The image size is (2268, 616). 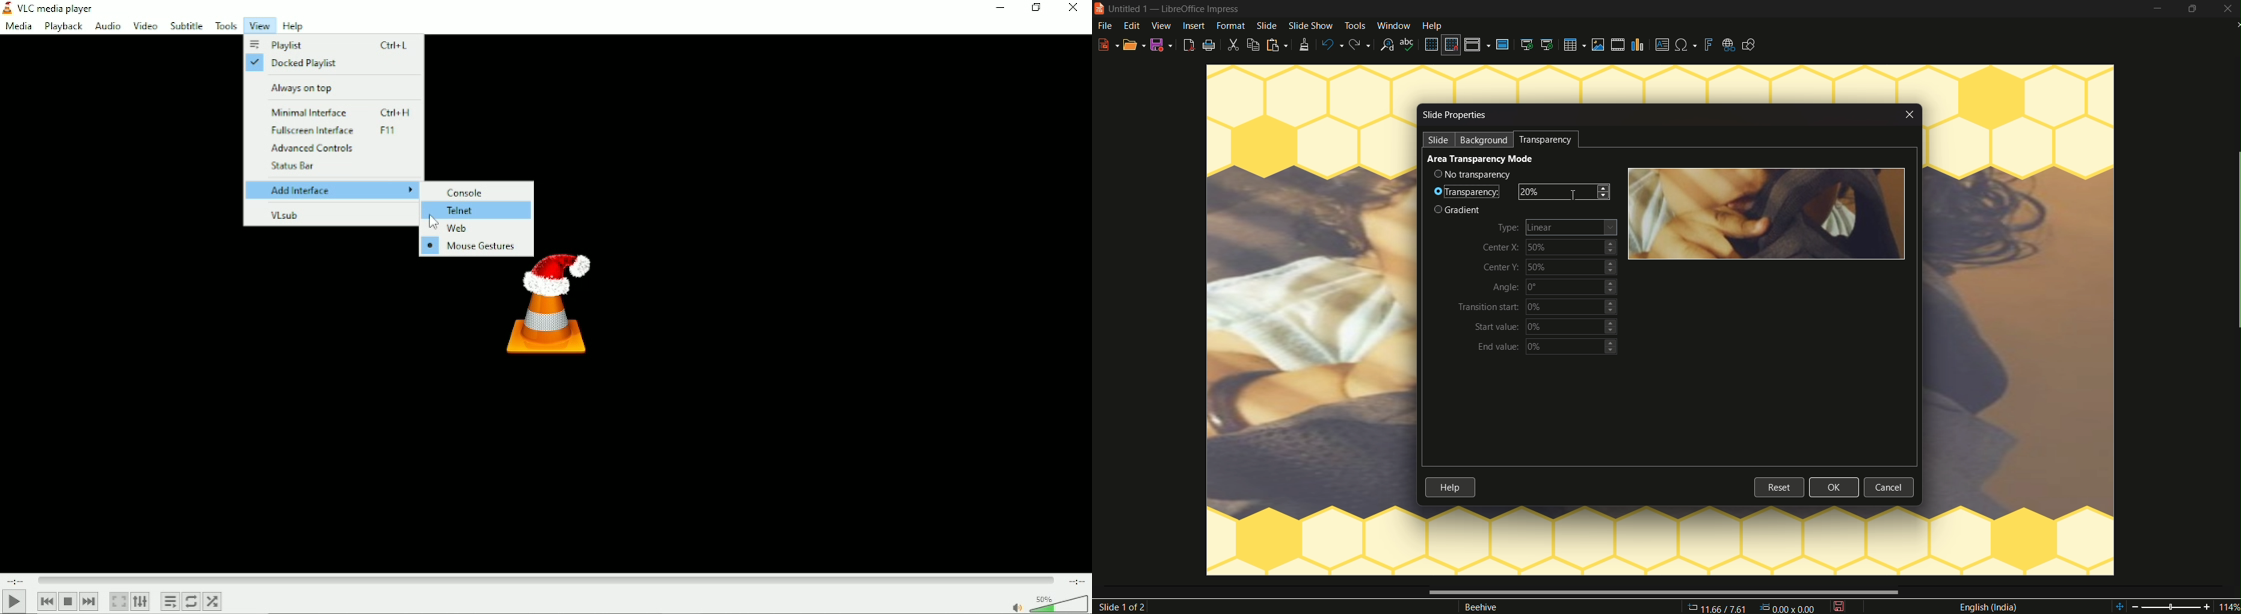 What do you see at coordinates (1189, 45) in the screenshot?
I see `export as pdf` at bounding box center [1189, 45].